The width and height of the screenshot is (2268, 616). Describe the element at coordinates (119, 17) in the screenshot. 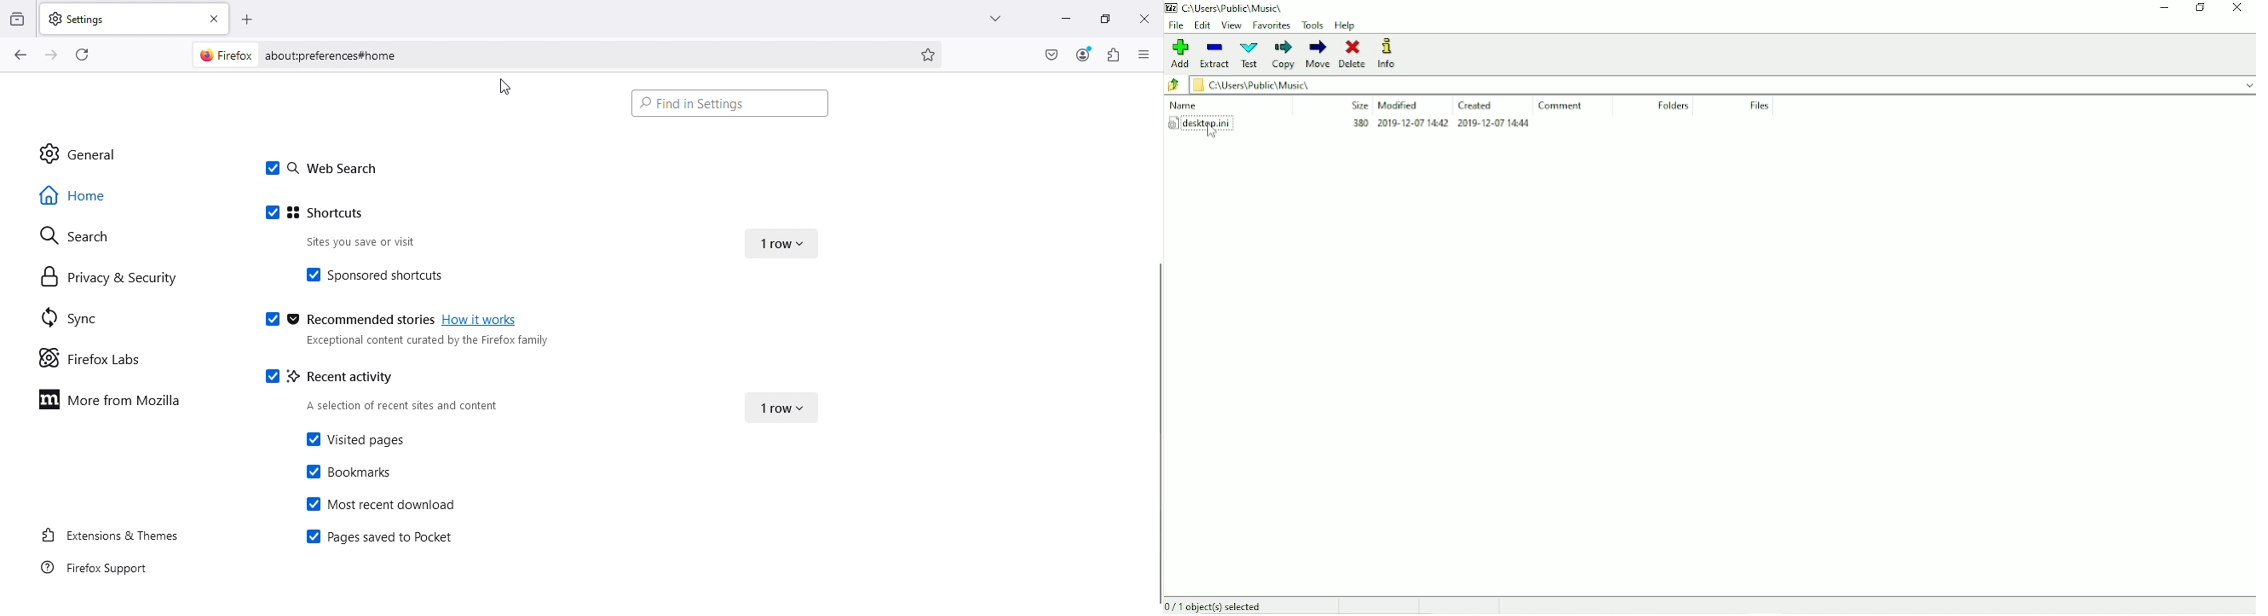

I see `Settings` at that location.